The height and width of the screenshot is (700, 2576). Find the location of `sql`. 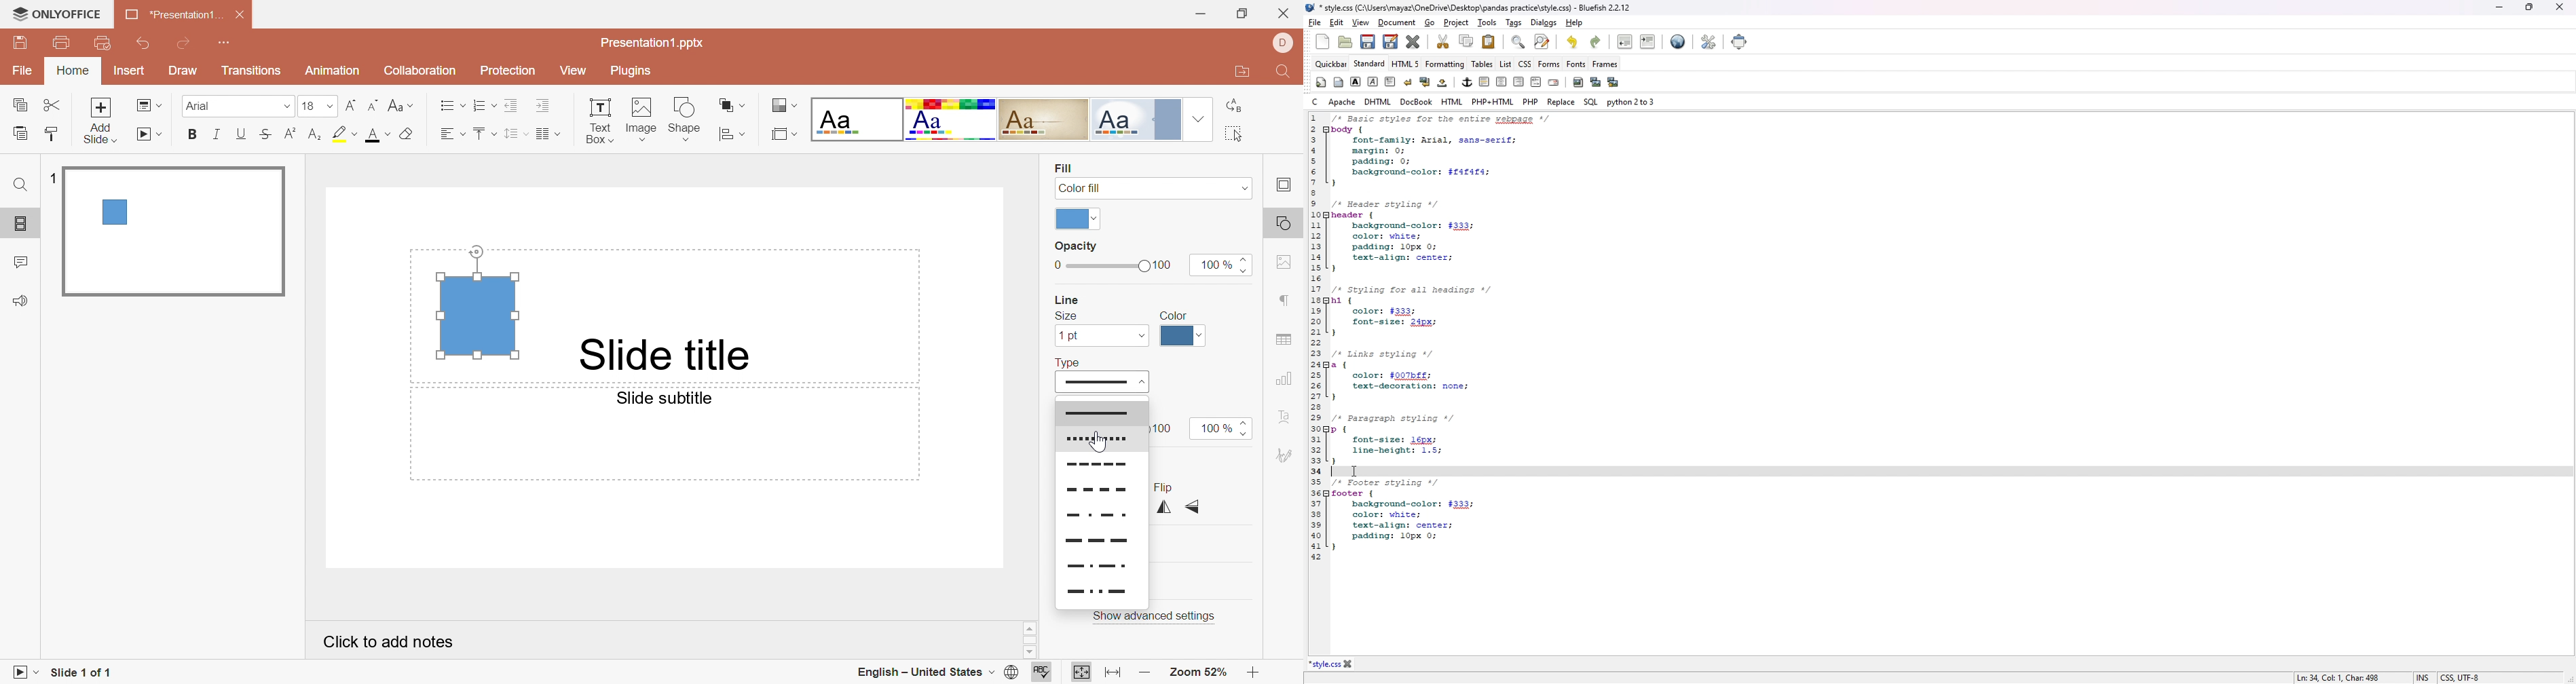

sql is located at coordinates (1590, 103).